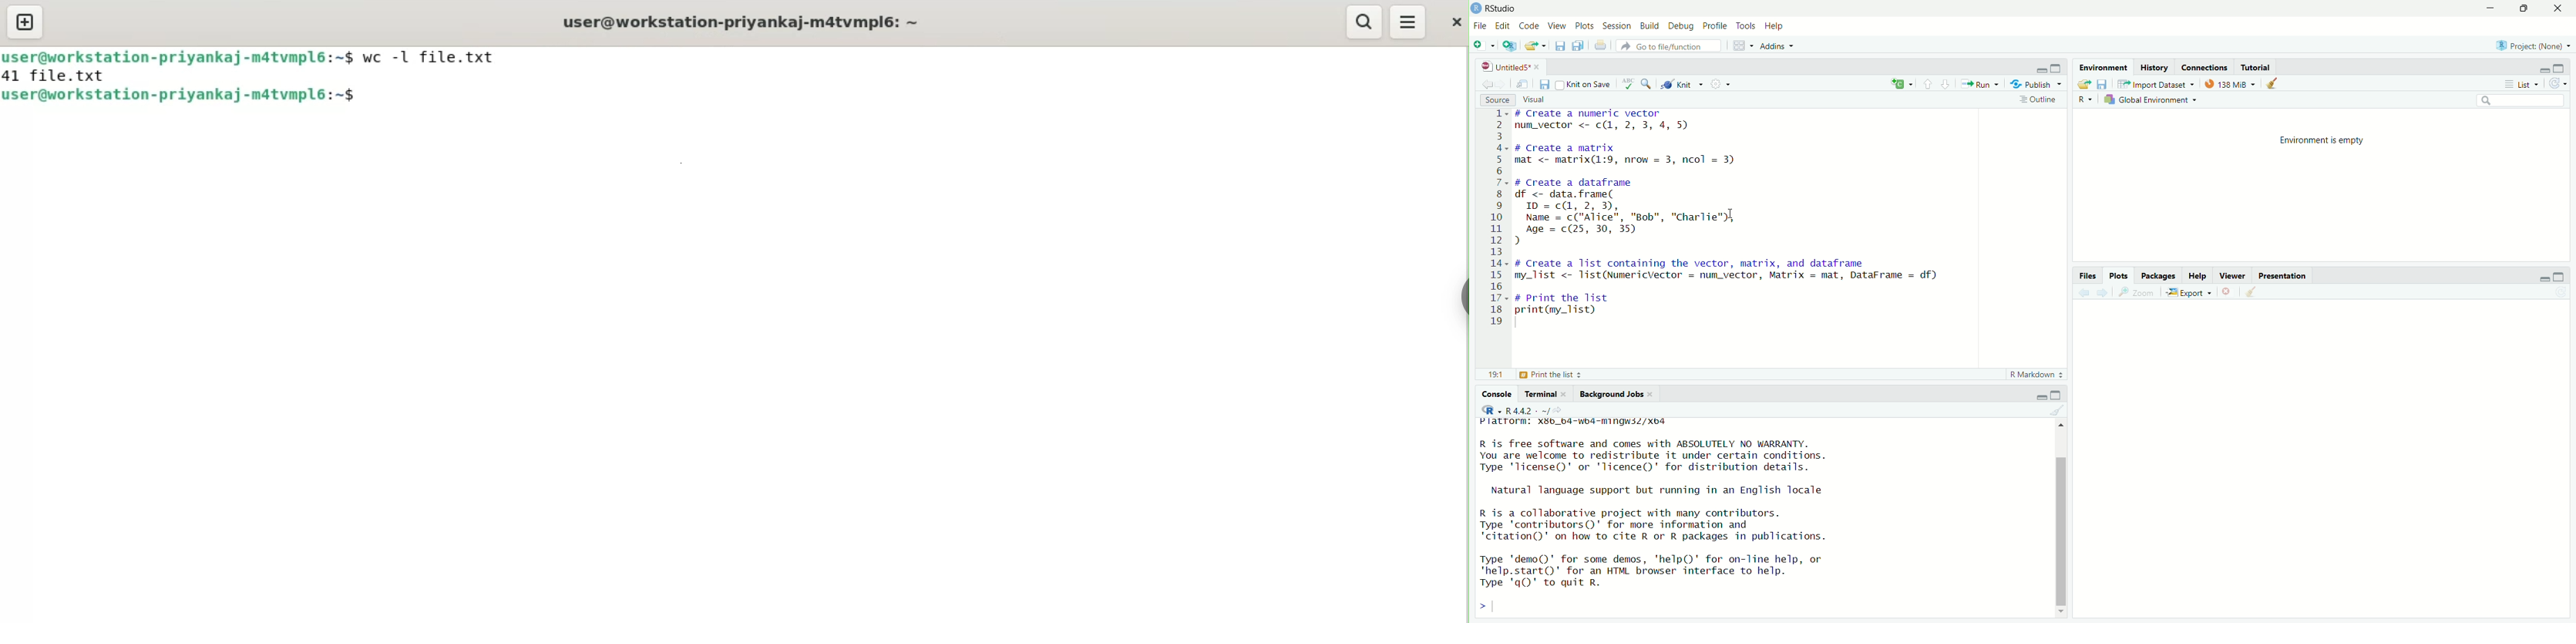 The height and width of the screenshot is (644, 2576). Describe the element at coordinates (1616, 395) in the screenshot. I see `Background Jobs` at that location.